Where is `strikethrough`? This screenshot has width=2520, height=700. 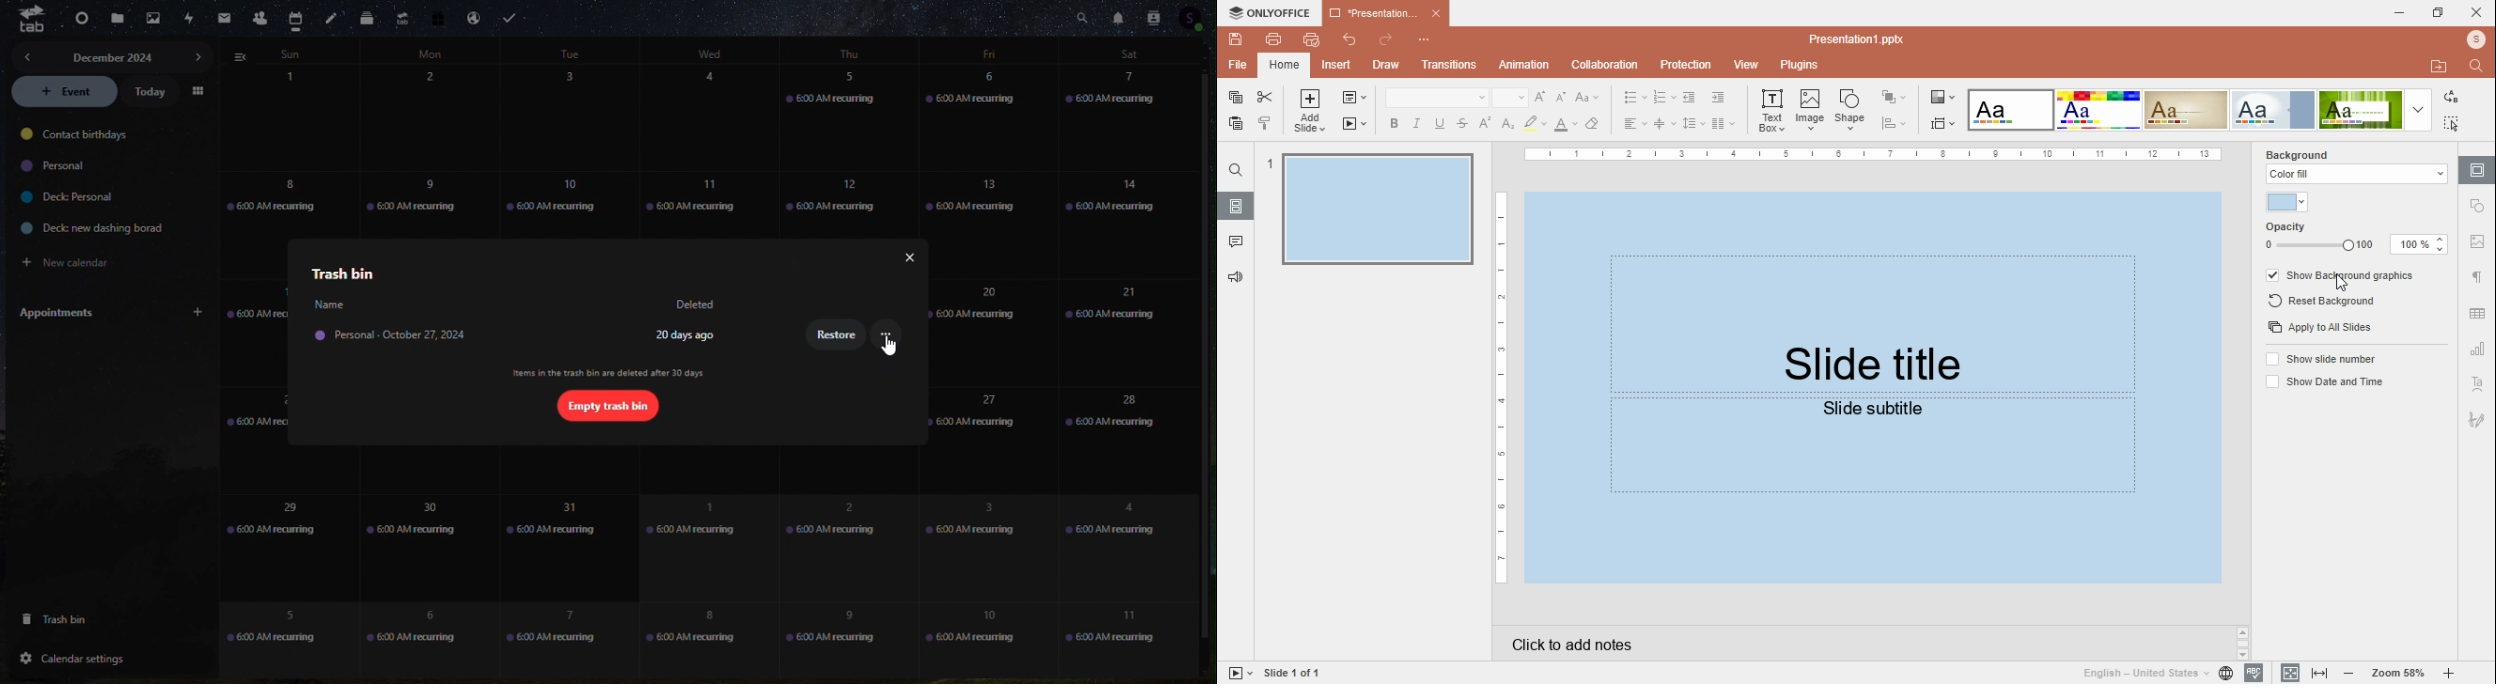 strikethrough is located at coordinates (1462, 123).